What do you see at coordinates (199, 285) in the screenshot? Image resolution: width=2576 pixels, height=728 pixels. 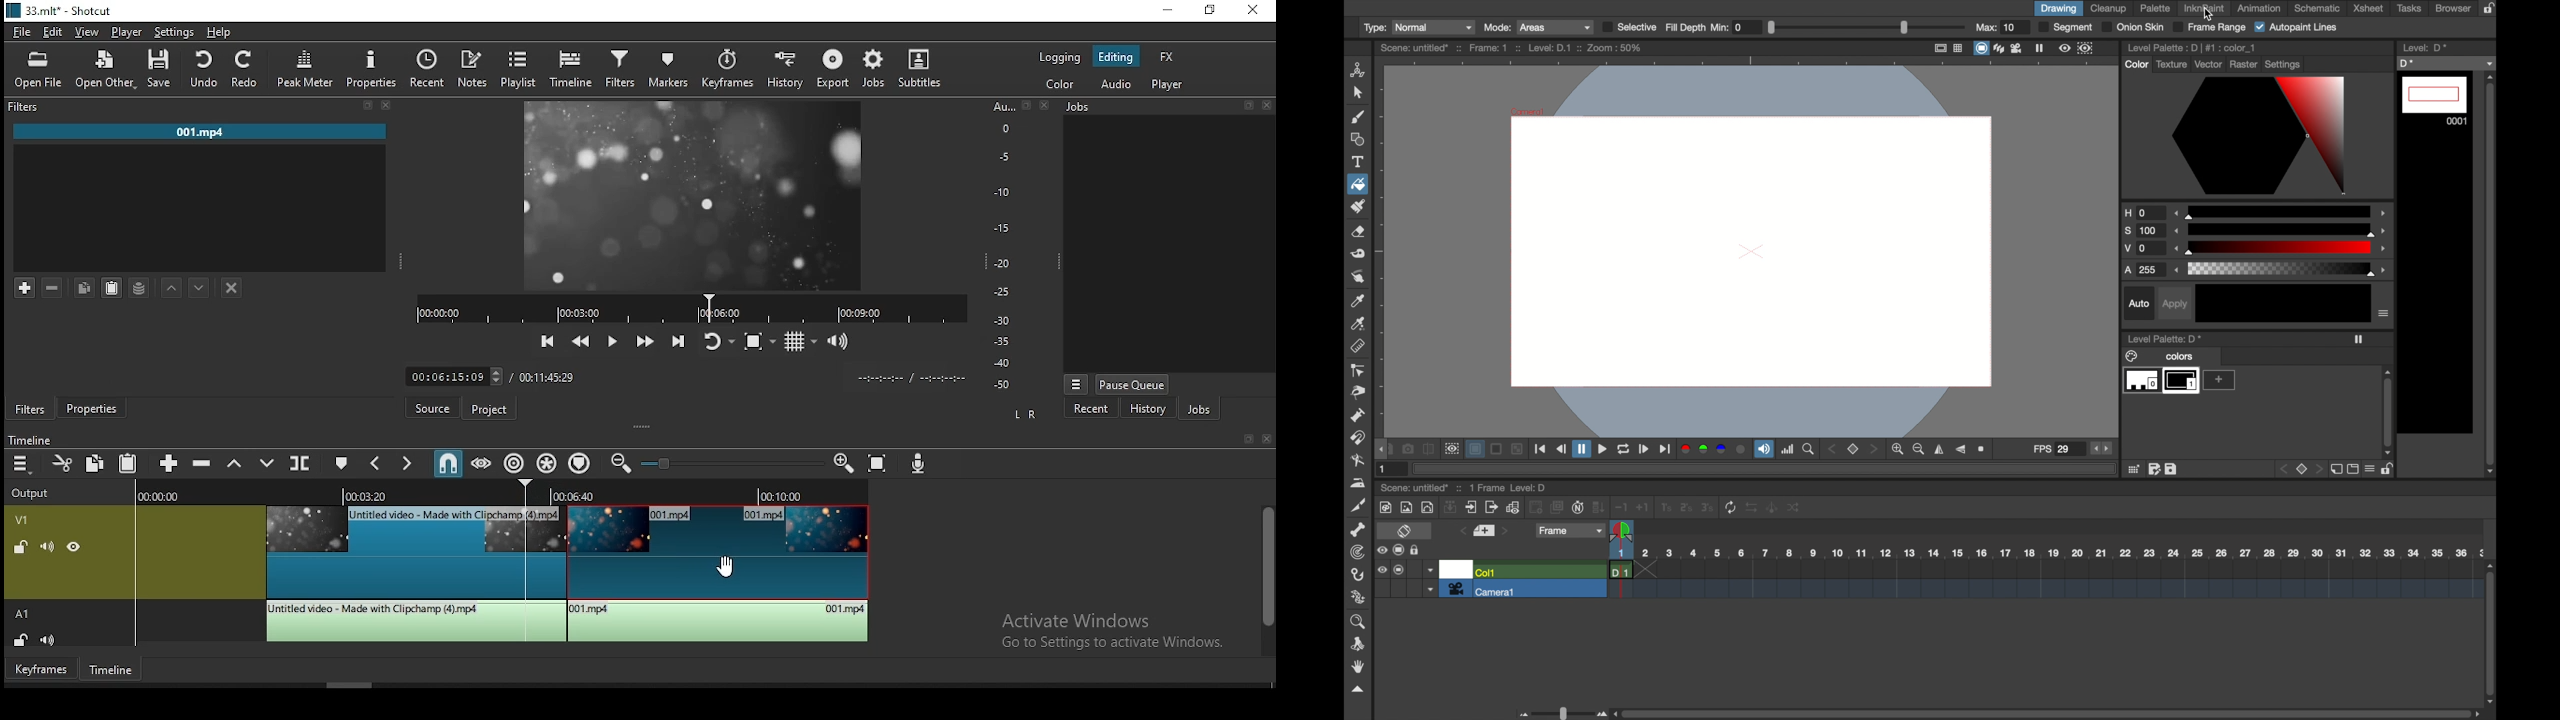 I see `move filter down` at bounding box center [199, 285].